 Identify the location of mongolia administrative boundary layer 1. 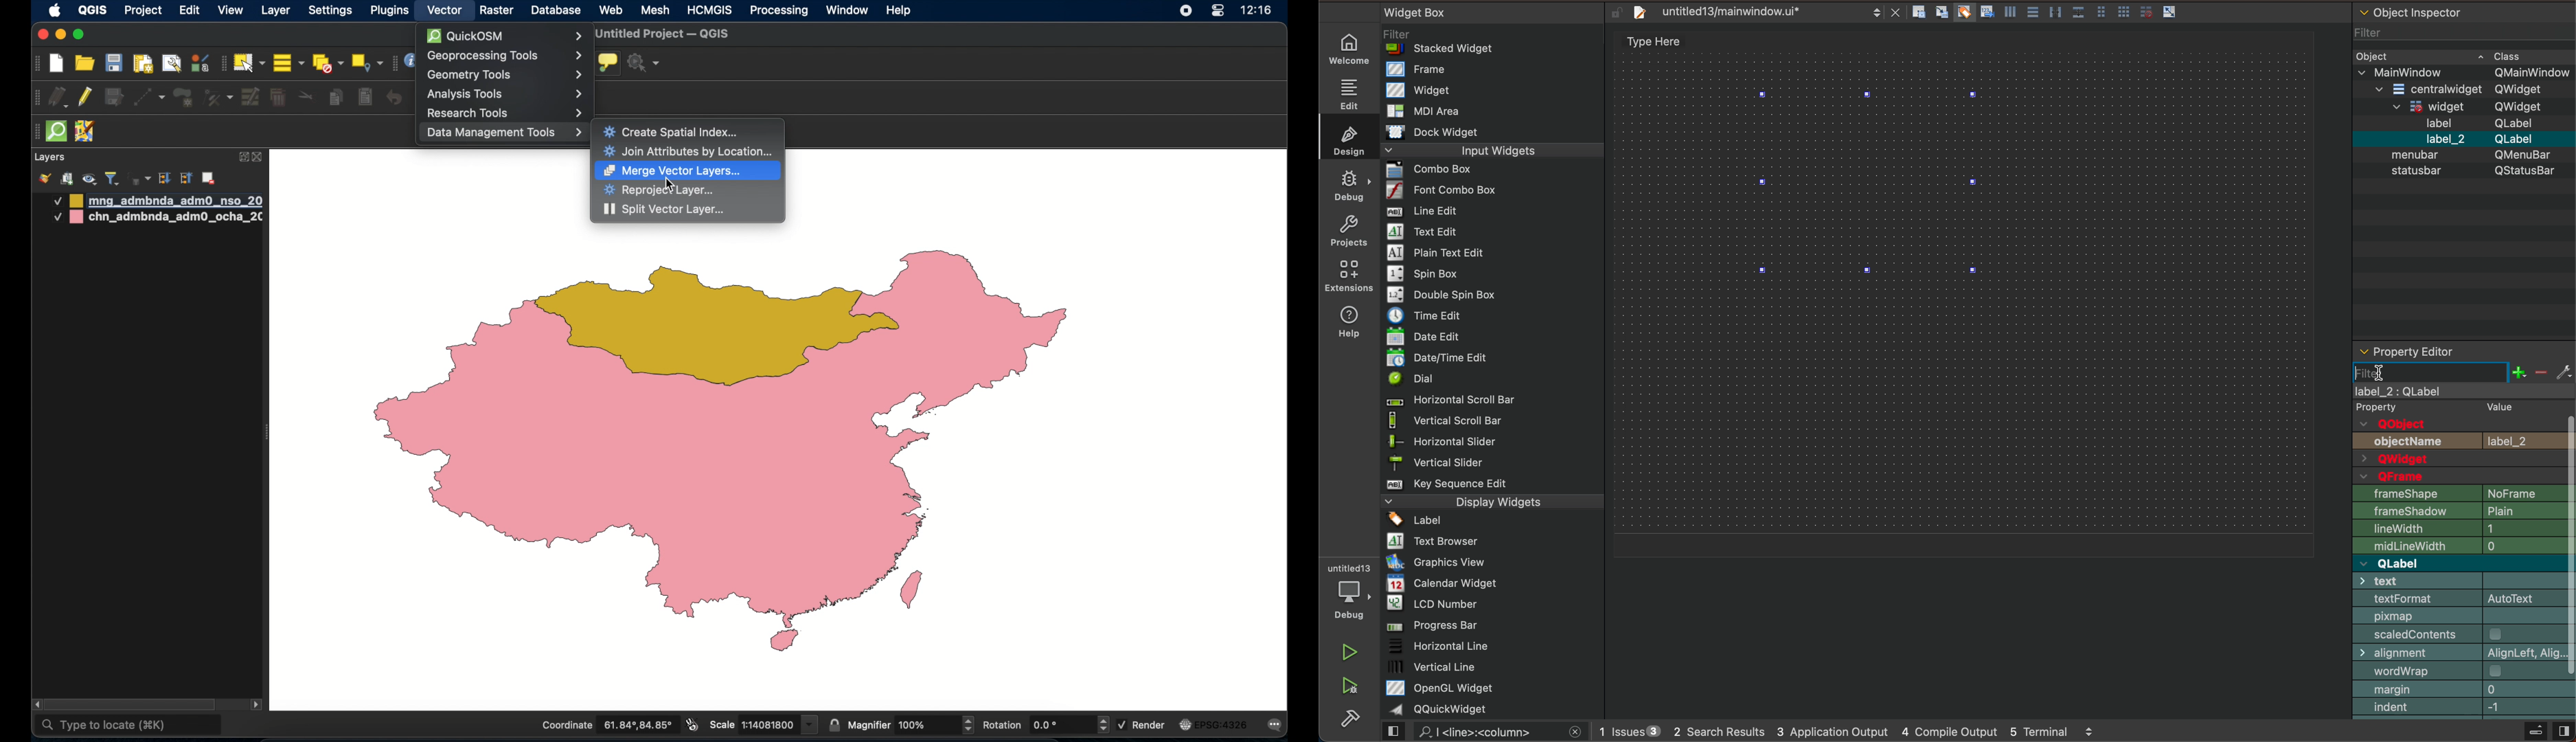
(156, 201).